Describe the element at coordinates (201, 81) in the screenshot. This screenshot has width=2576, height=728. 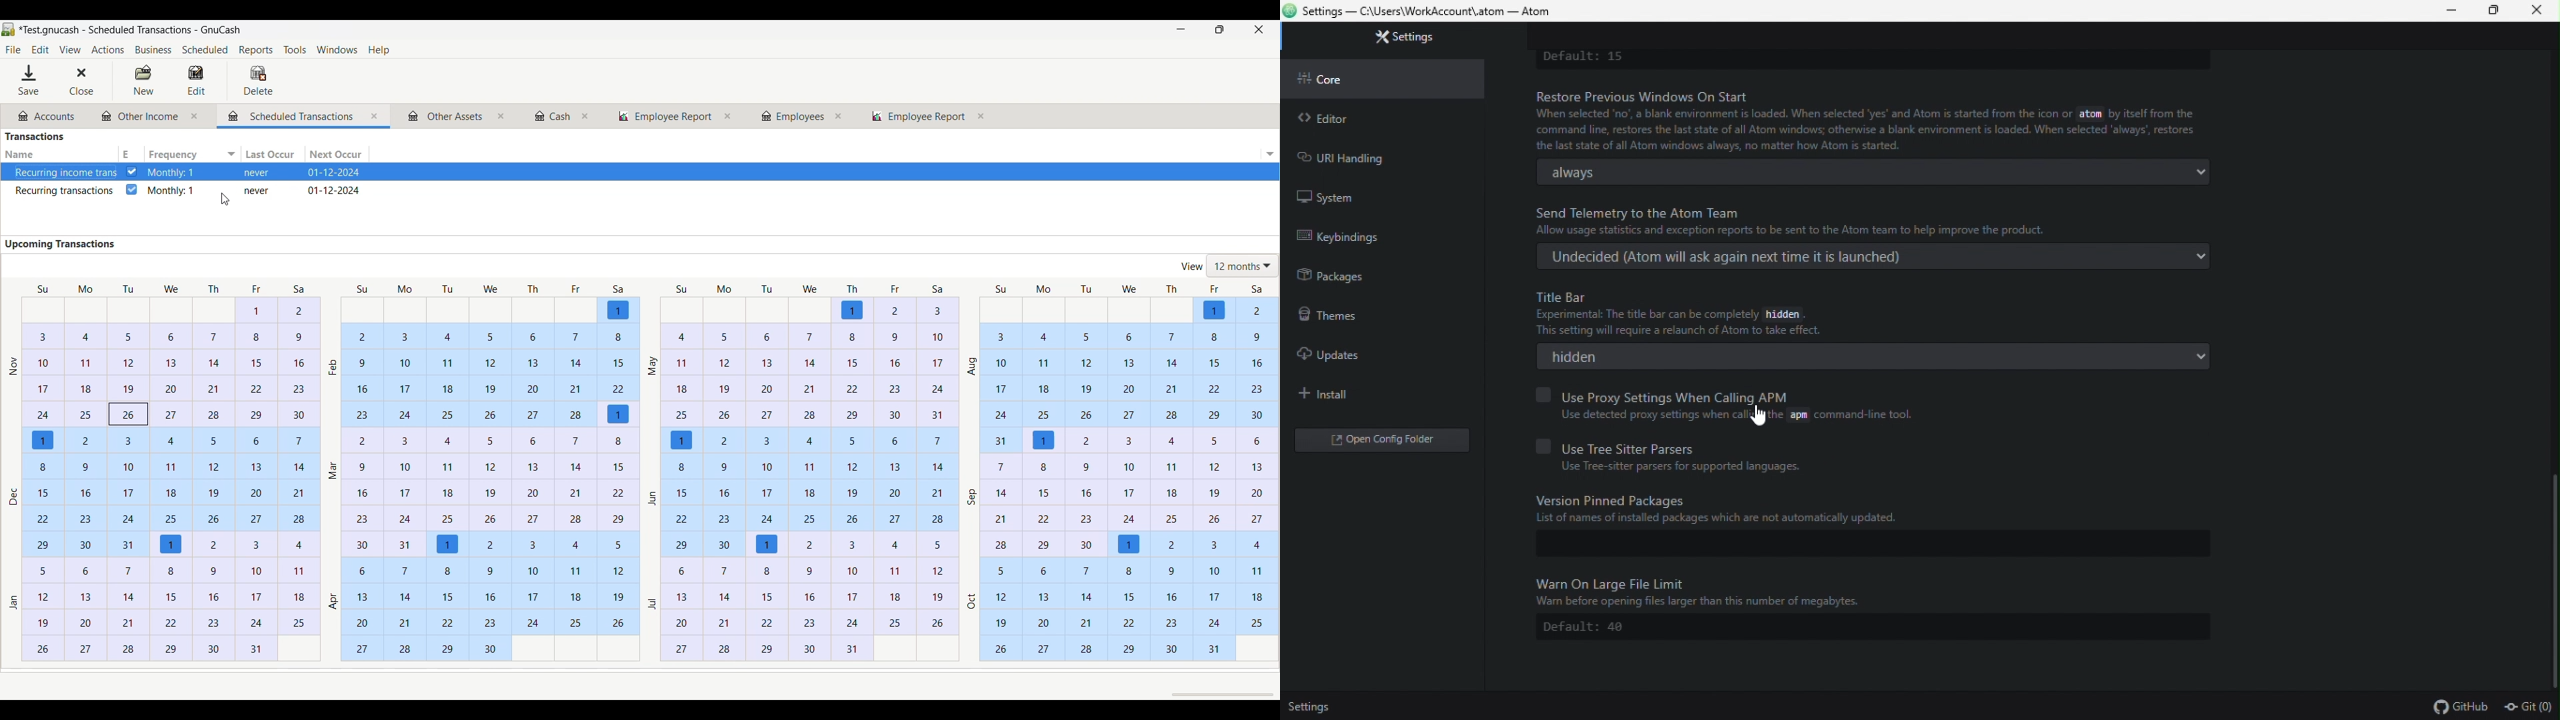
I see `edit` at that location.